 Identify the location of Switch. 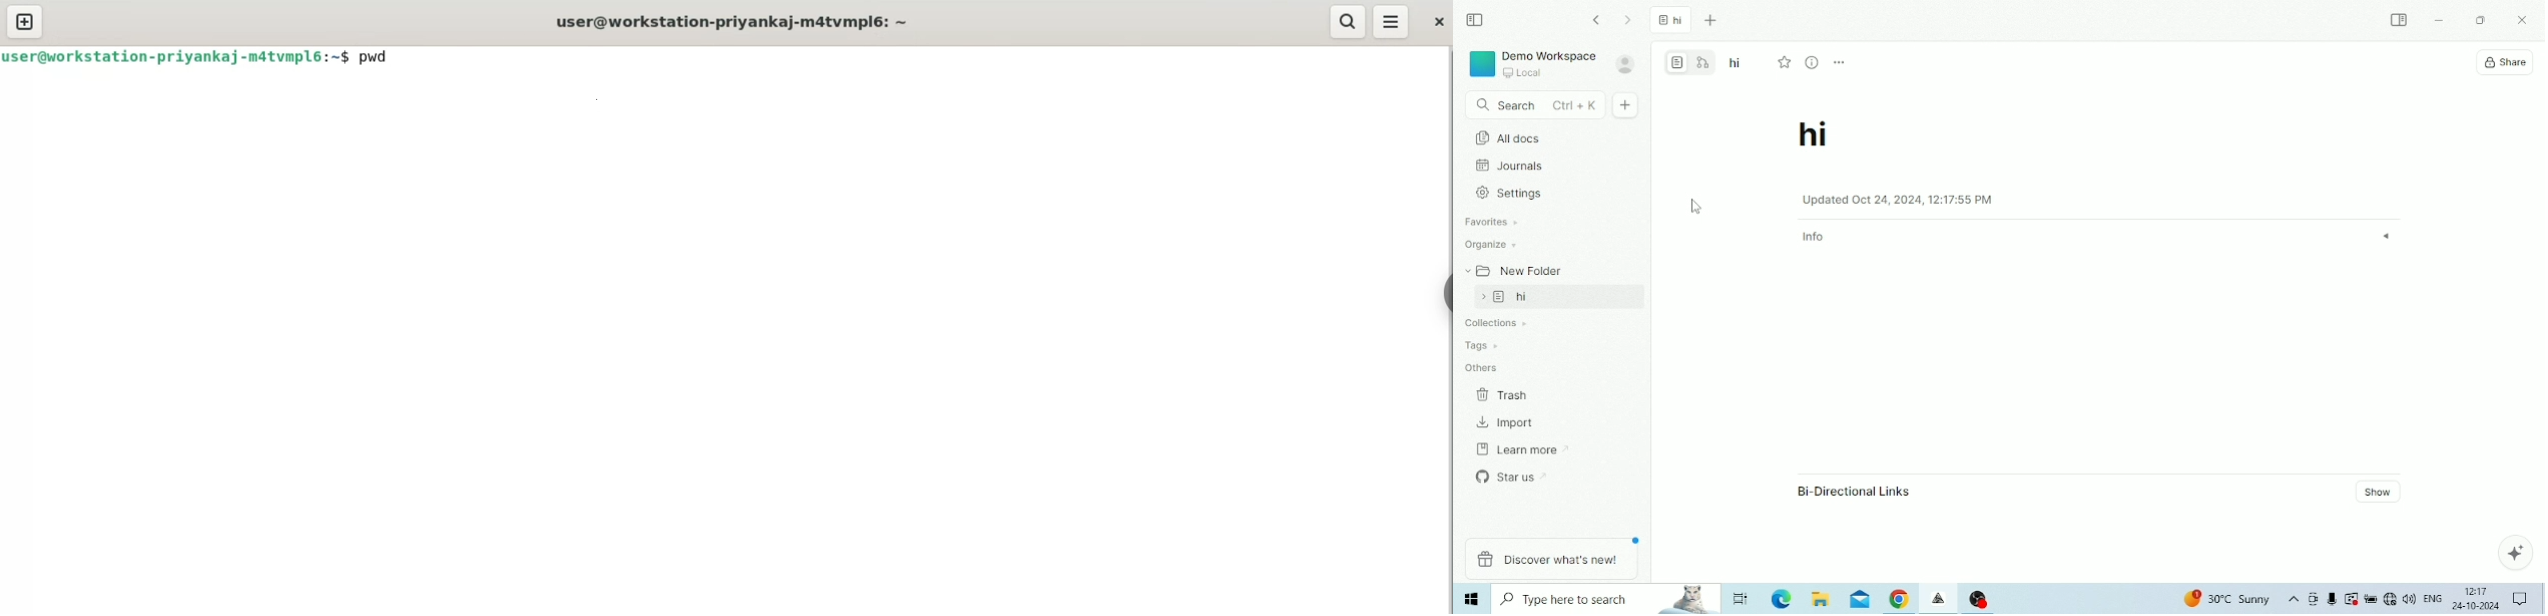
(1691, 61).